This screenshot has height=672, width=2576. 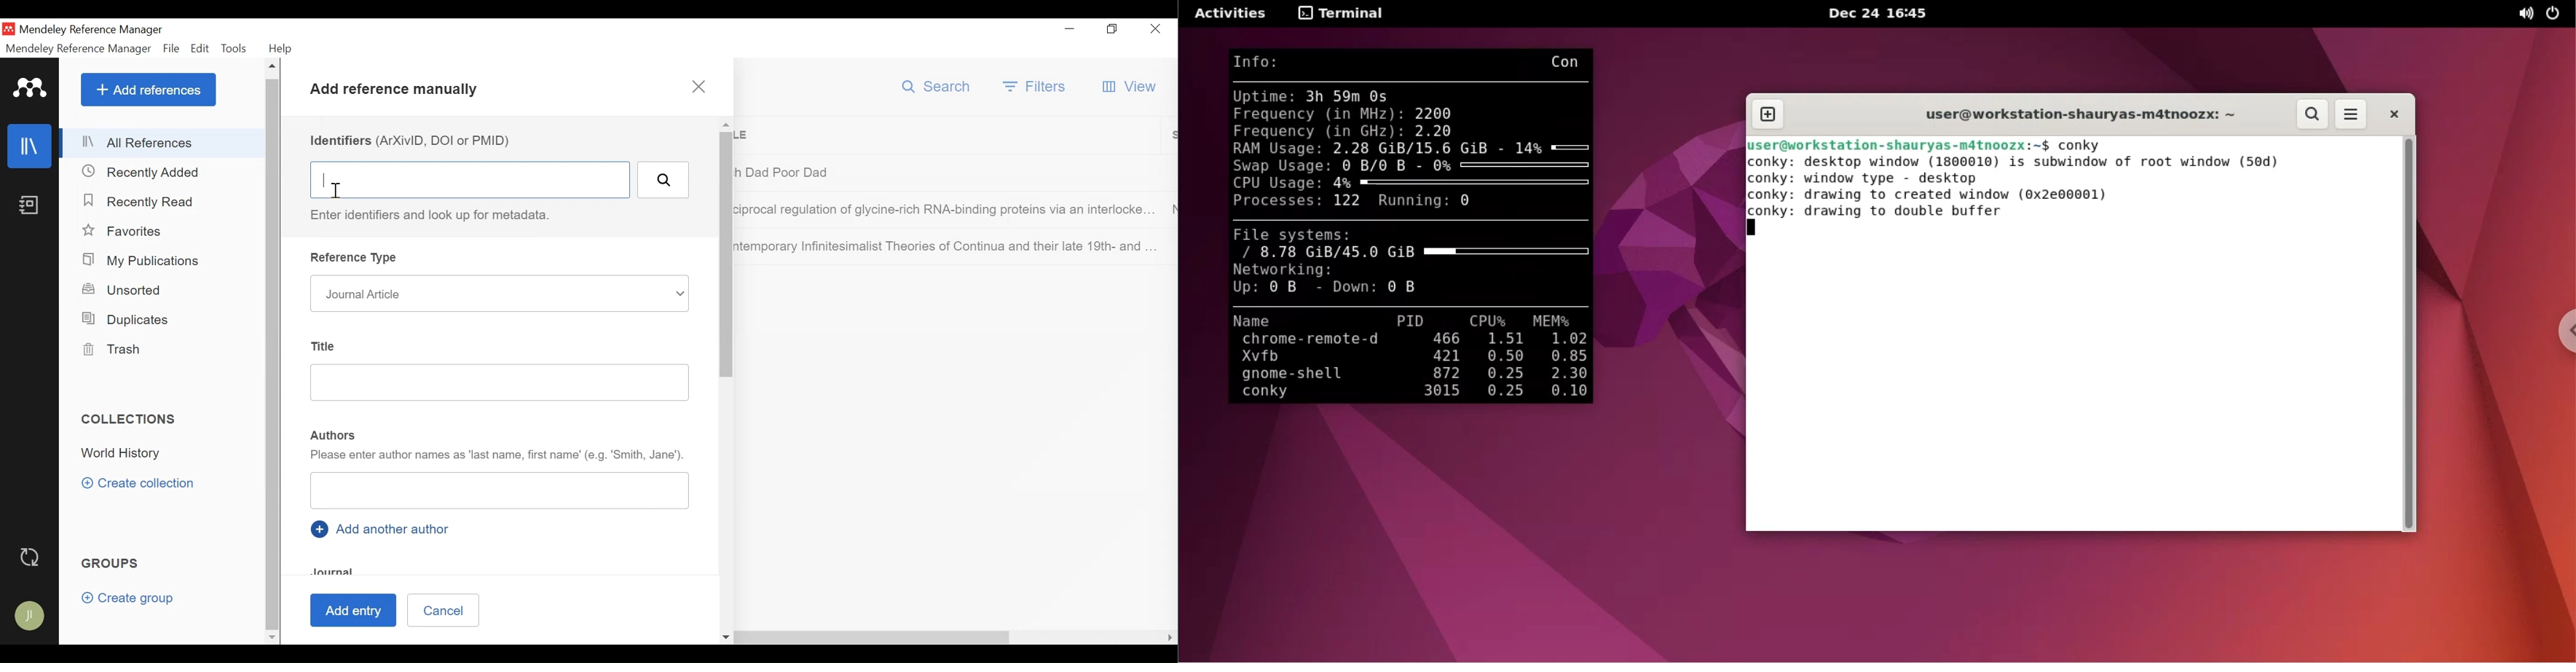 I want to click on Mendeley Reference Manager, so click(x=79, y=48).